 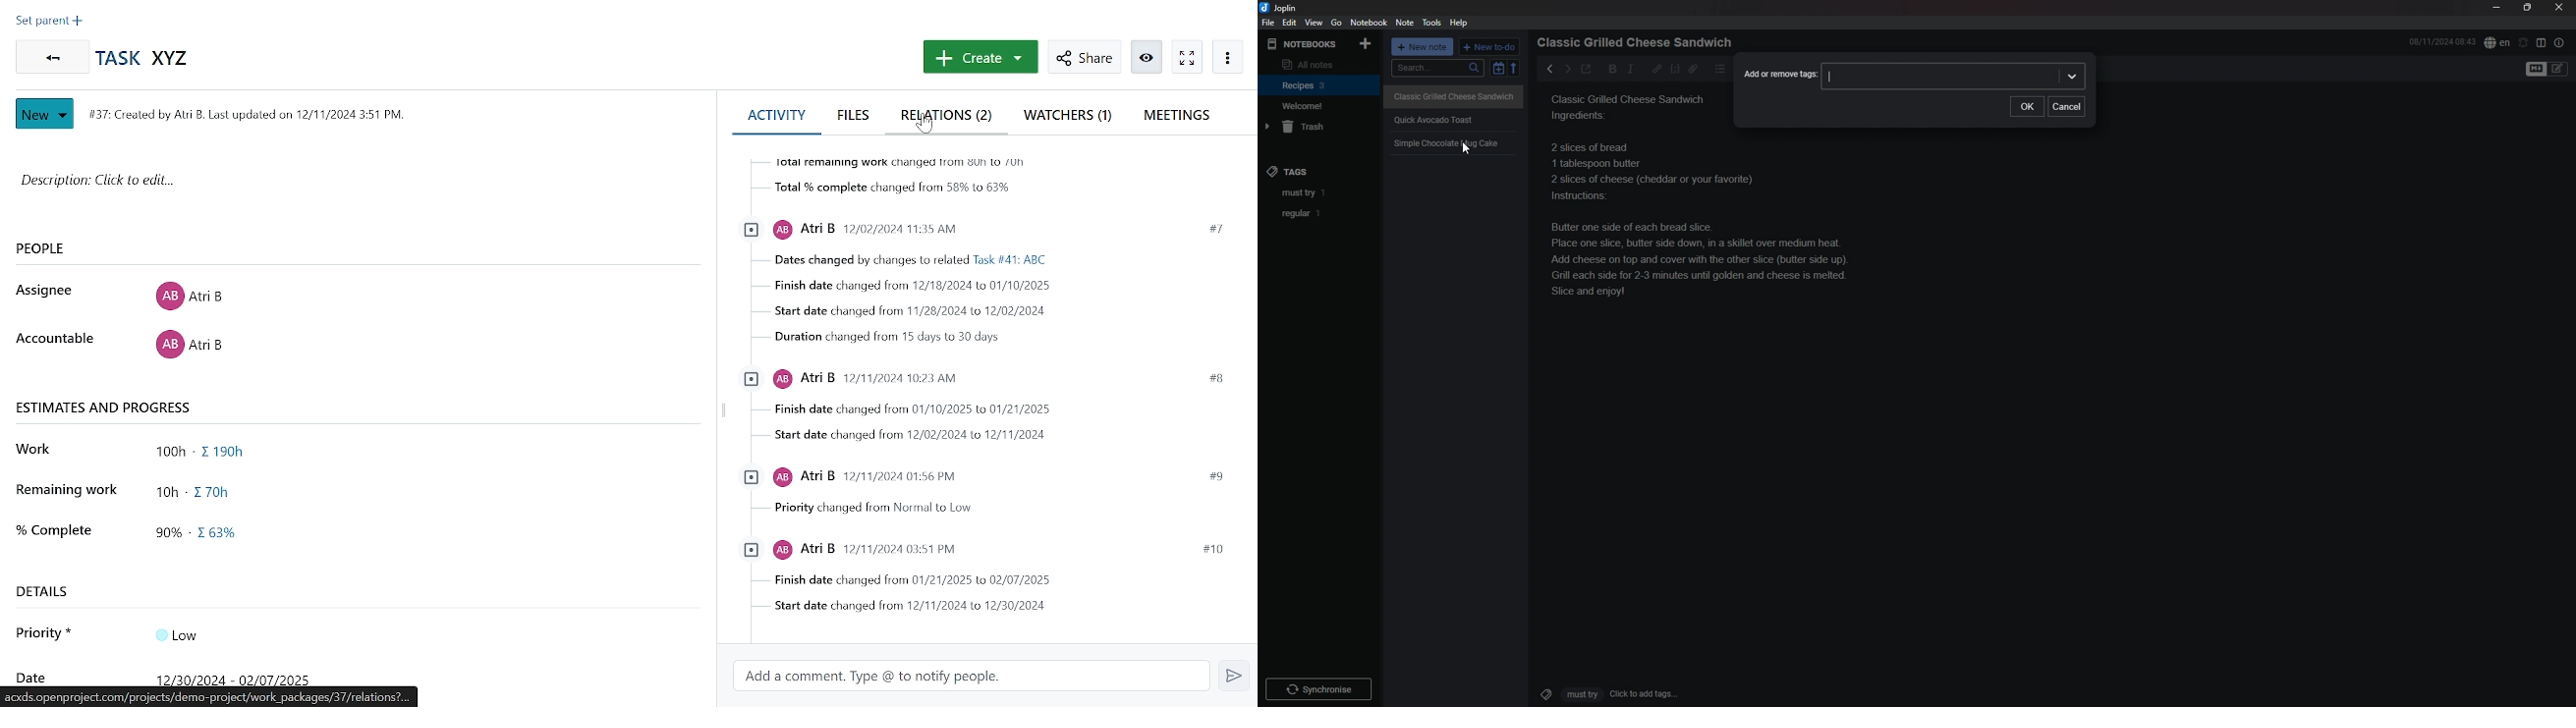 I want to click on resize, so click(x=2527, y=8).